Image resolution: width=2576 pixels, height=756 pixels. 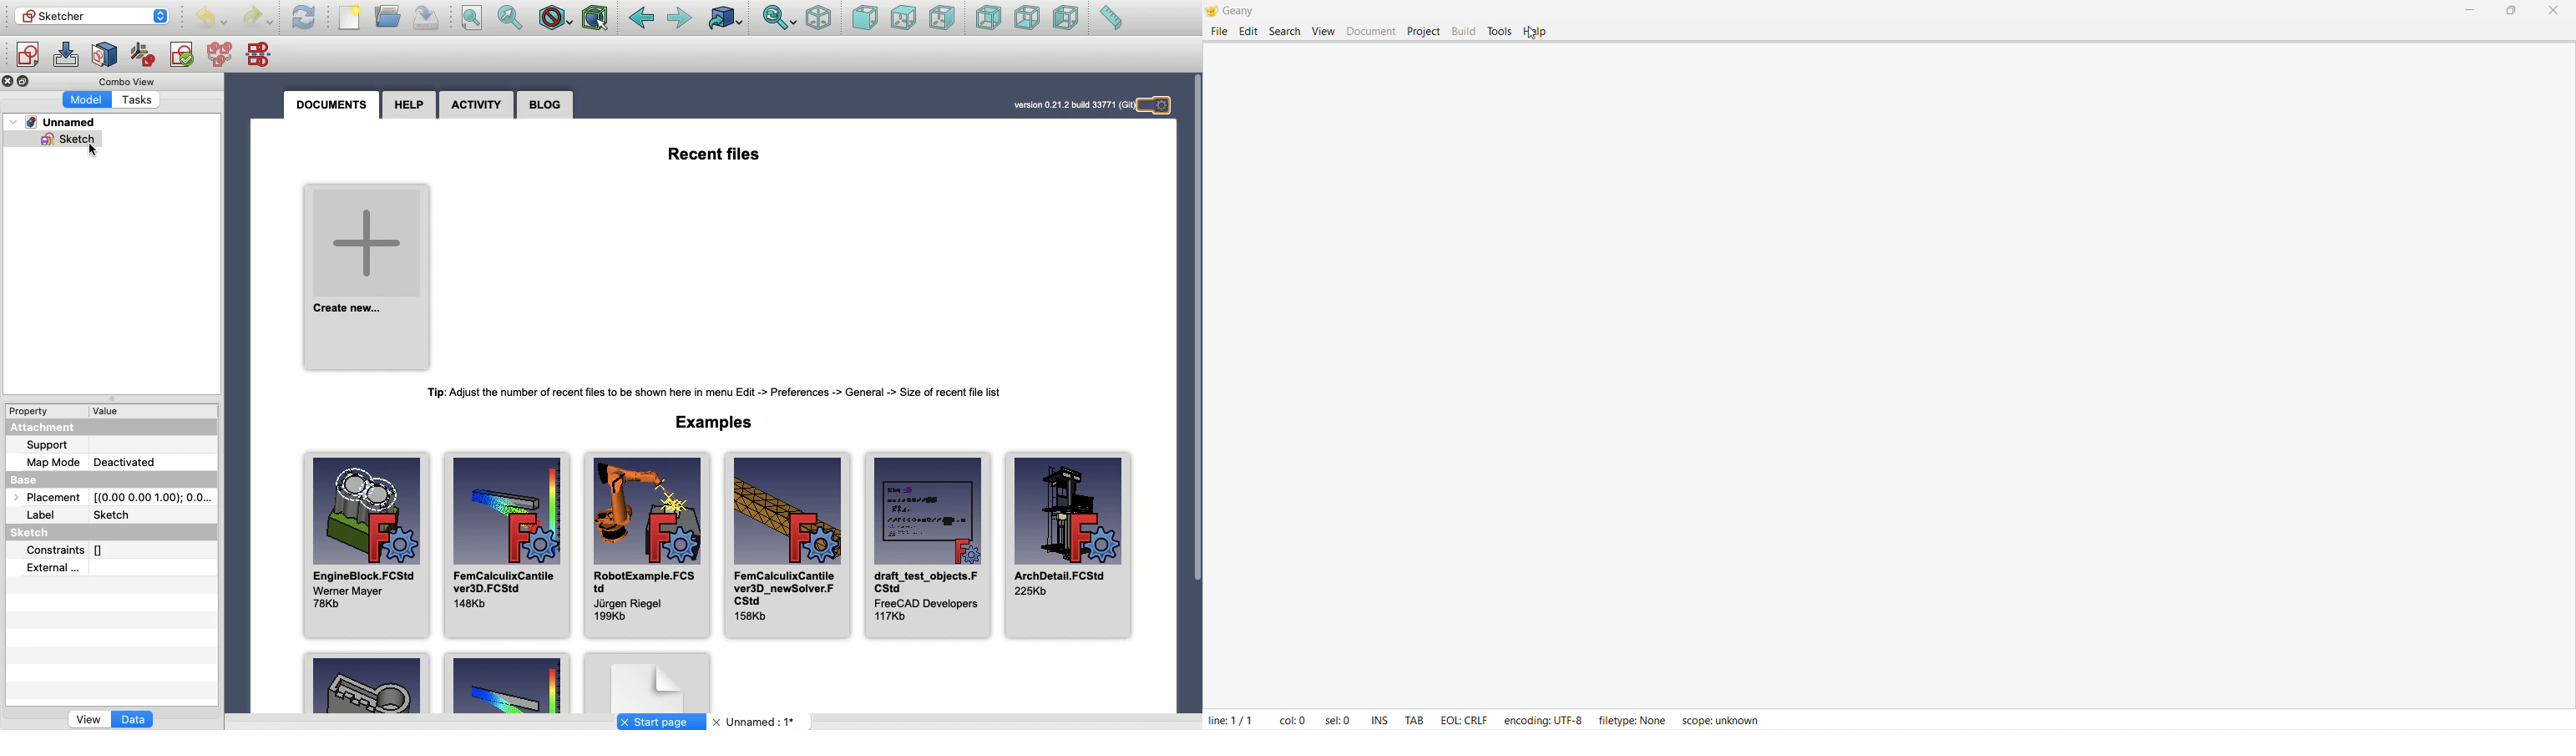 I want to click on External , so click(x=54, y=567).